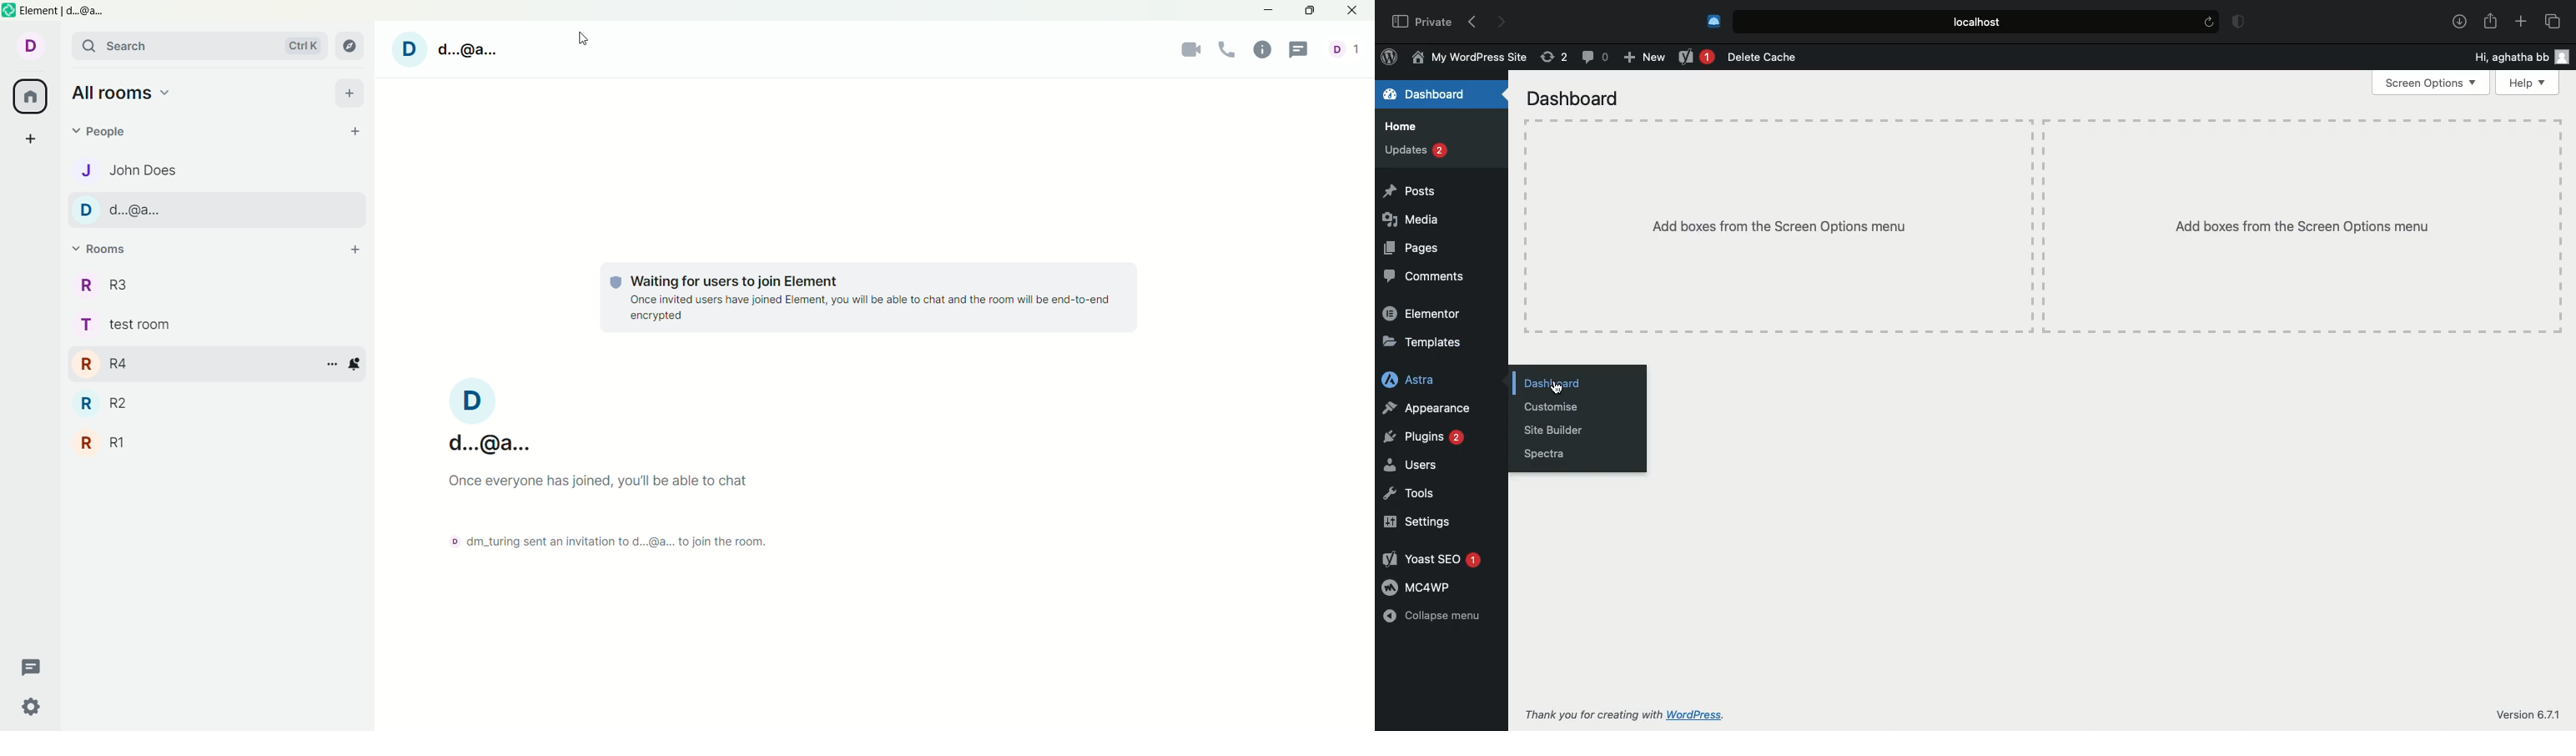 Image resolution: width=2576 pixels, height=756 pixels. I want to click on Add boxes from the Screen Options menu, so click(2302, 227).